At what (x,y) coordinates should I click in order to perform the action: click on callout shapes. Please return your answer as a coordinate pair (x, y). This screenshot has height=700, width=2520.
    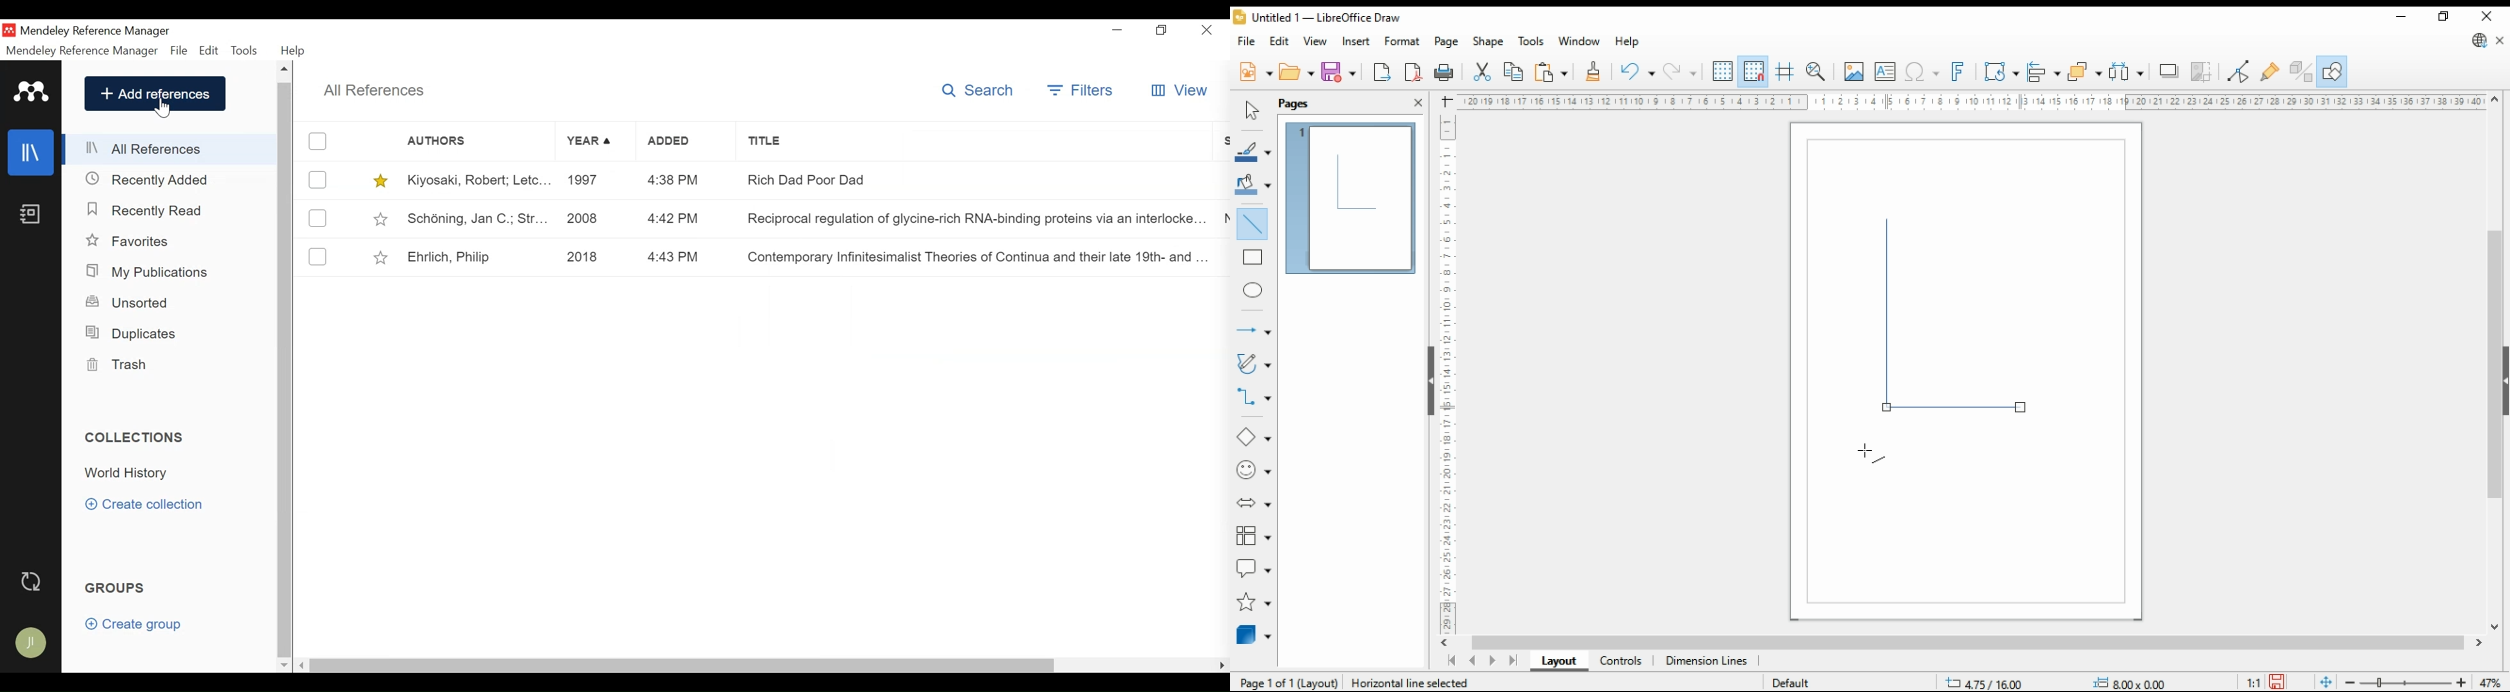
    Looking at the image, I should click on (1254, 568).